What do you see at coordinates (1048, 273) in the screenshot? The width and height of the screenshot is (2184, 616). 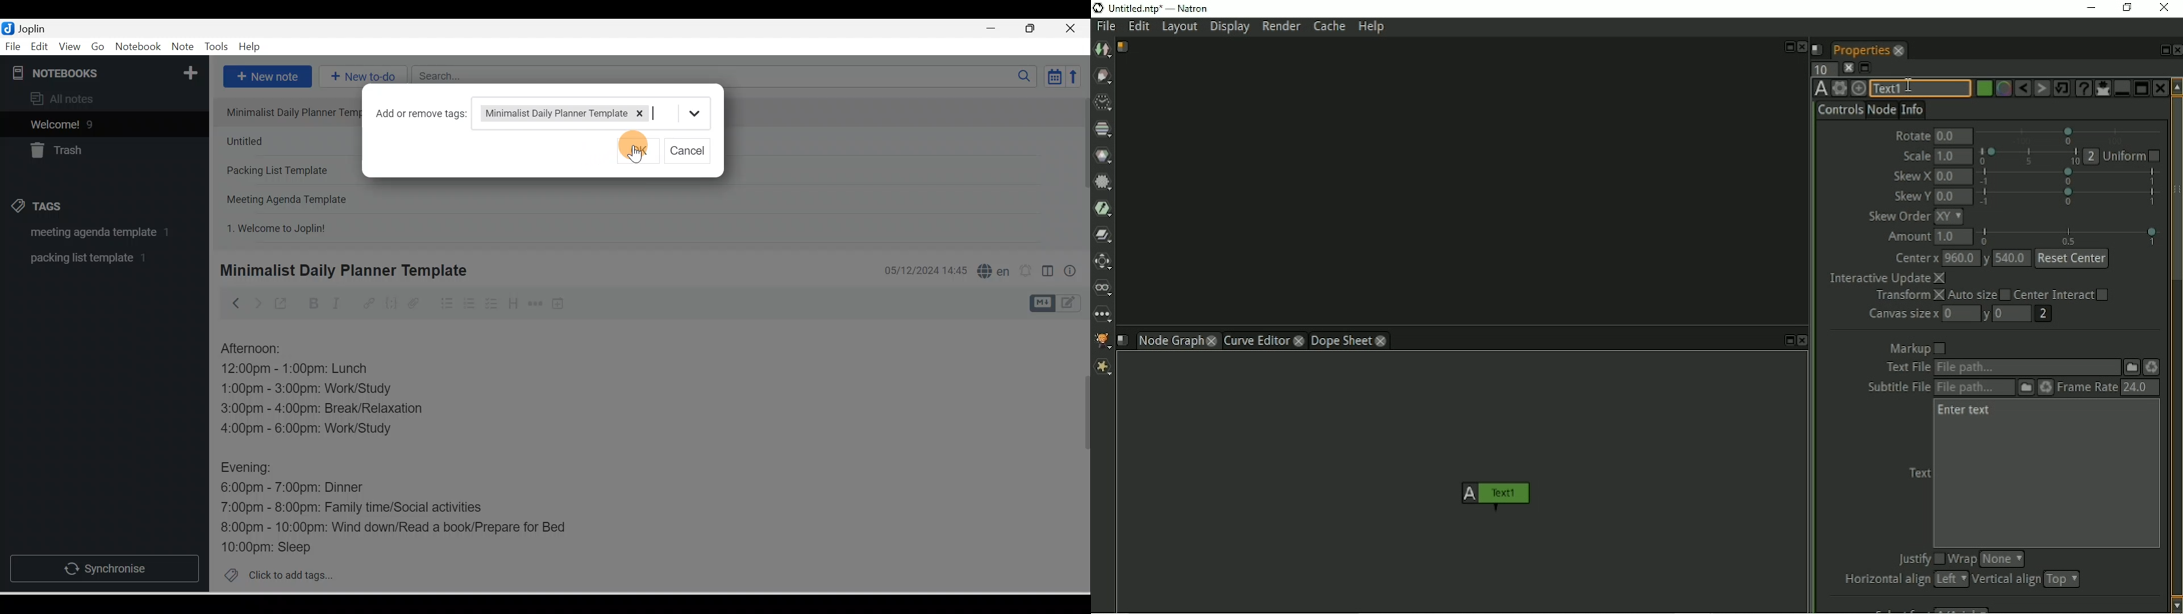 I see `Toggle editors` at bounding box center [1048, 273].